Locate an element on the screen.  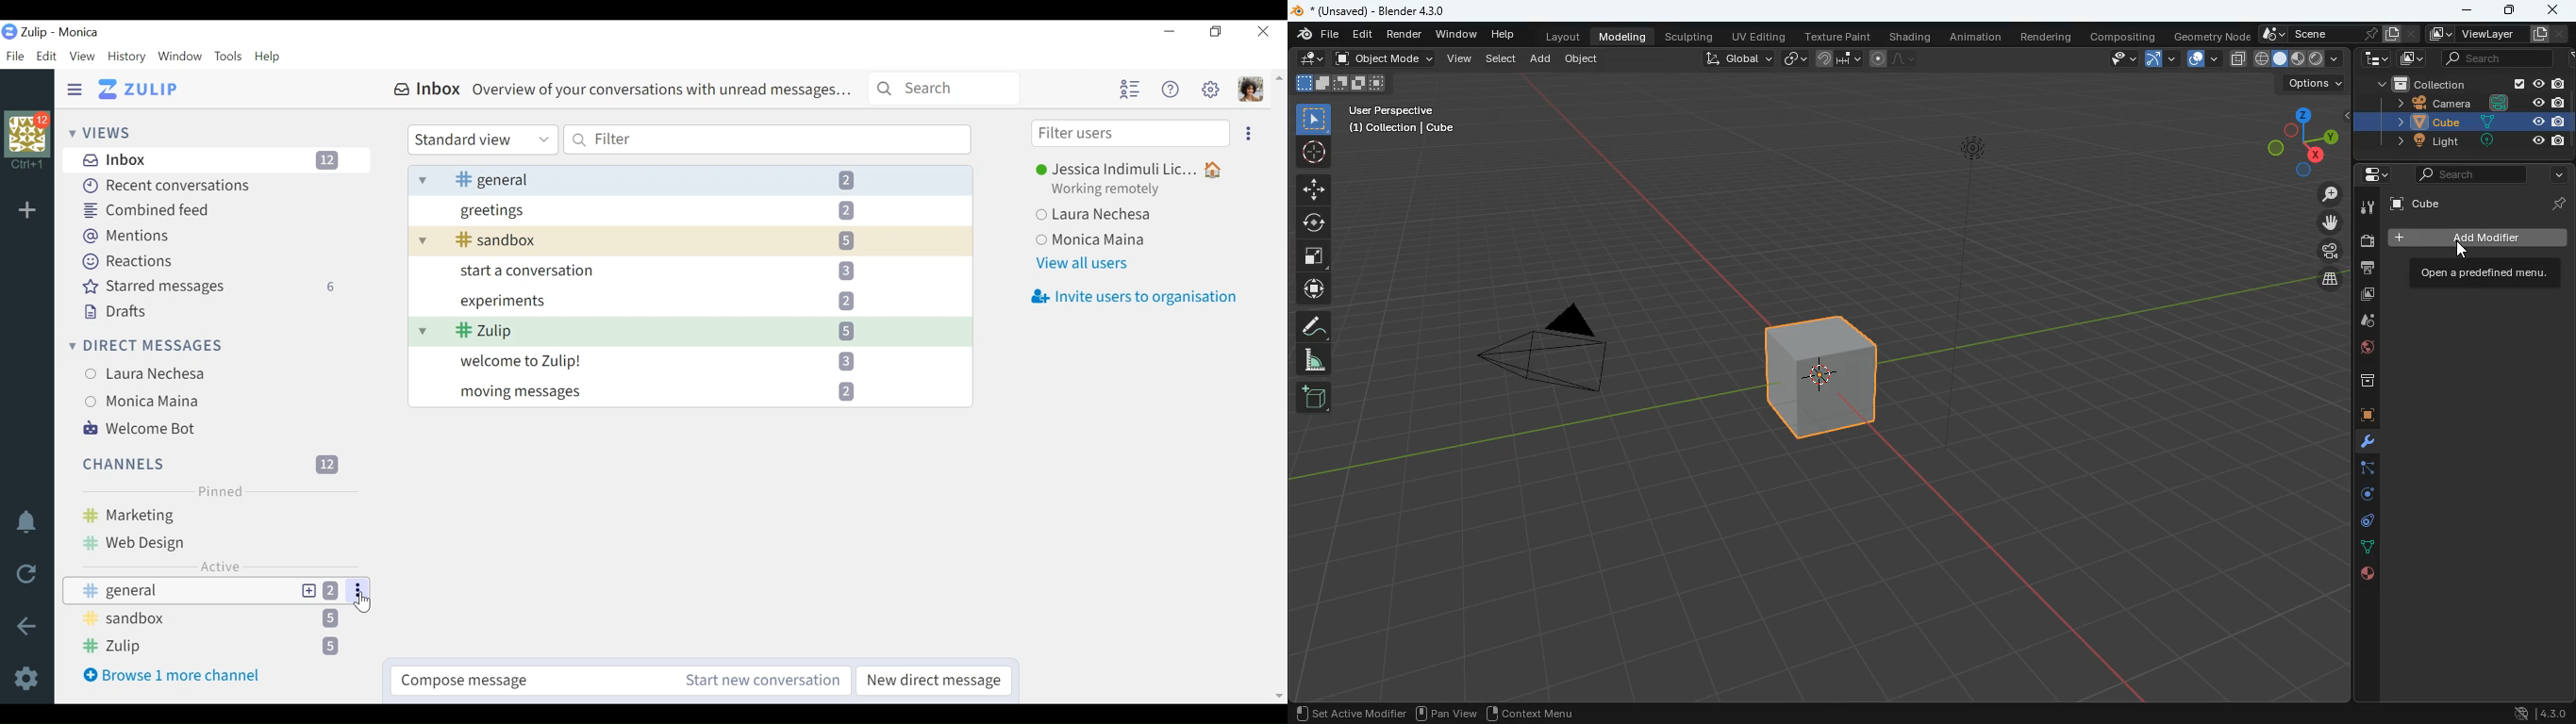
Profile is located at coordinates (1251, 89).